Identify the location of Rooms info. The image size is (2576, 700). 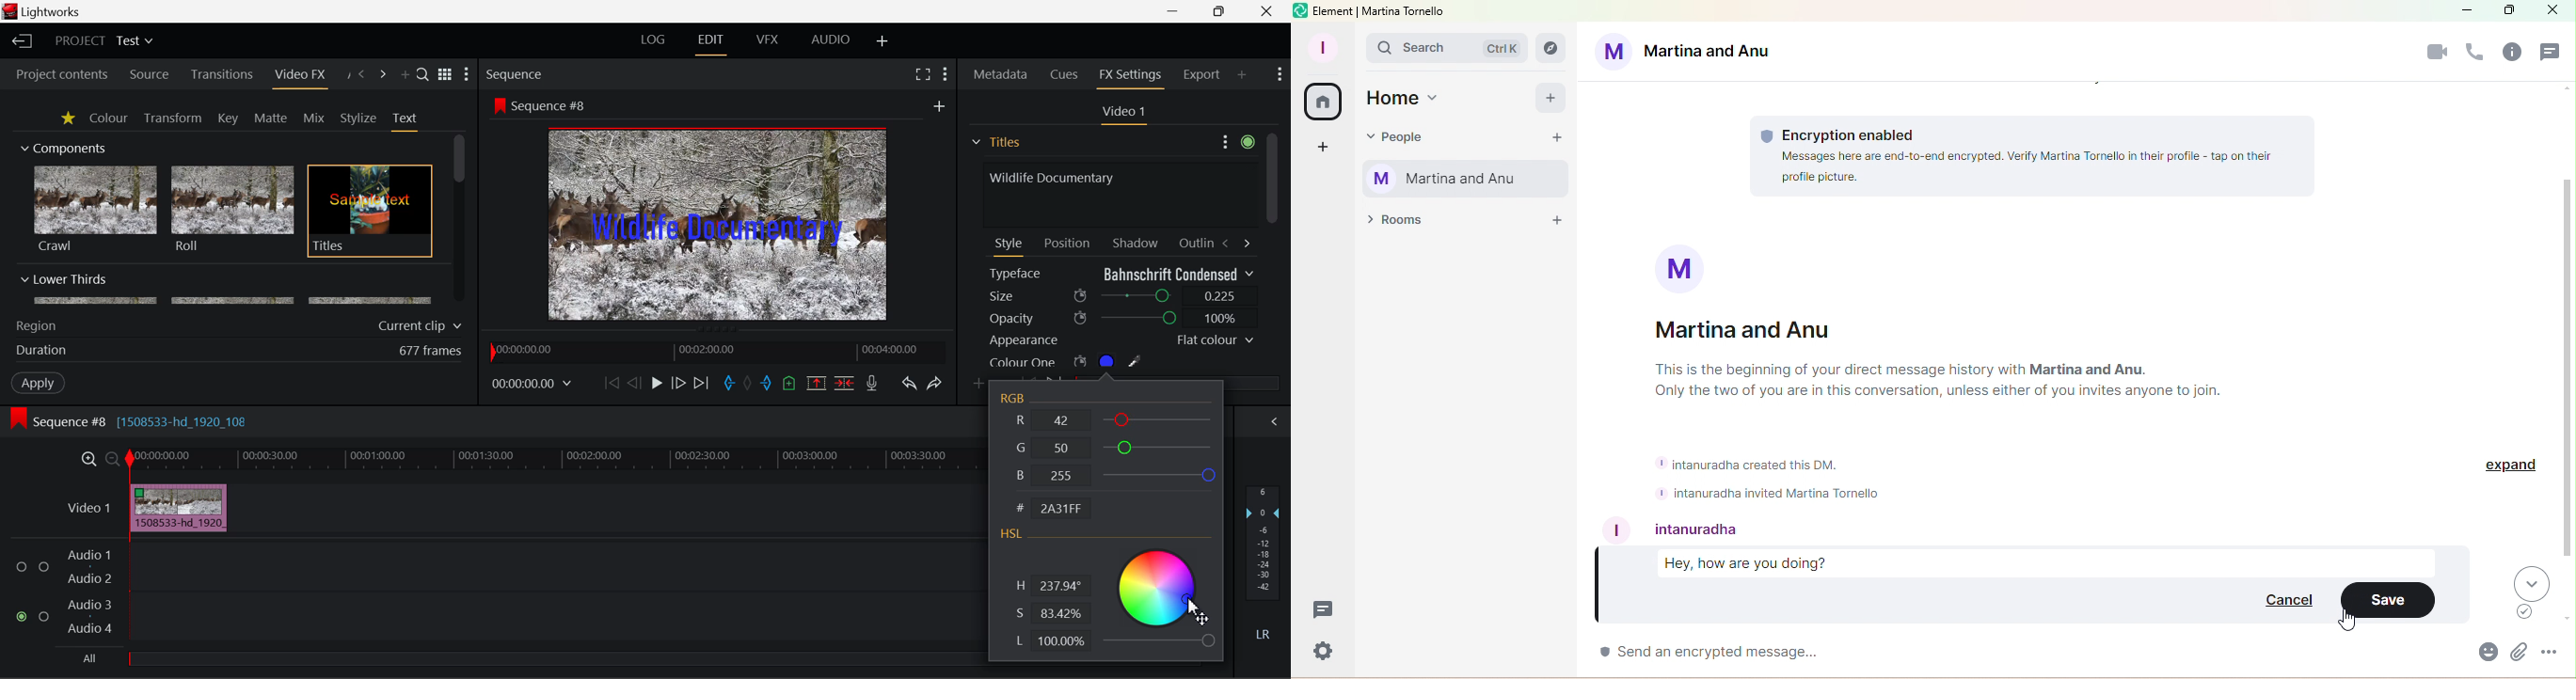
(2516, 55).